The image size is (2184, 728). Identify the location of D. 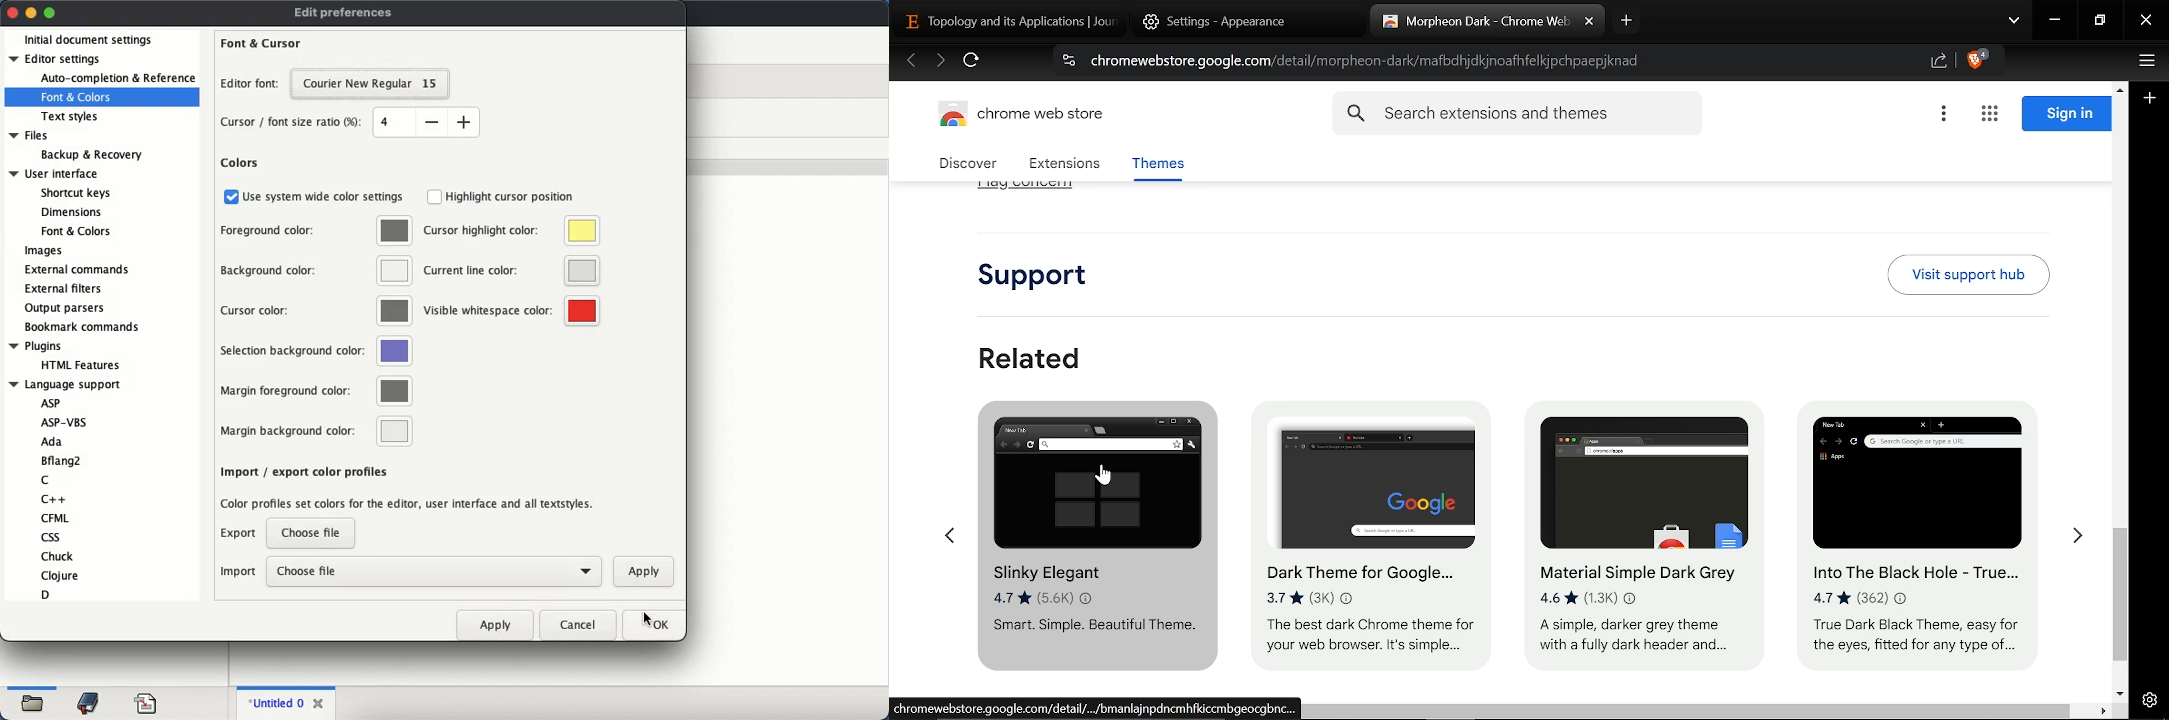
(46, 594).